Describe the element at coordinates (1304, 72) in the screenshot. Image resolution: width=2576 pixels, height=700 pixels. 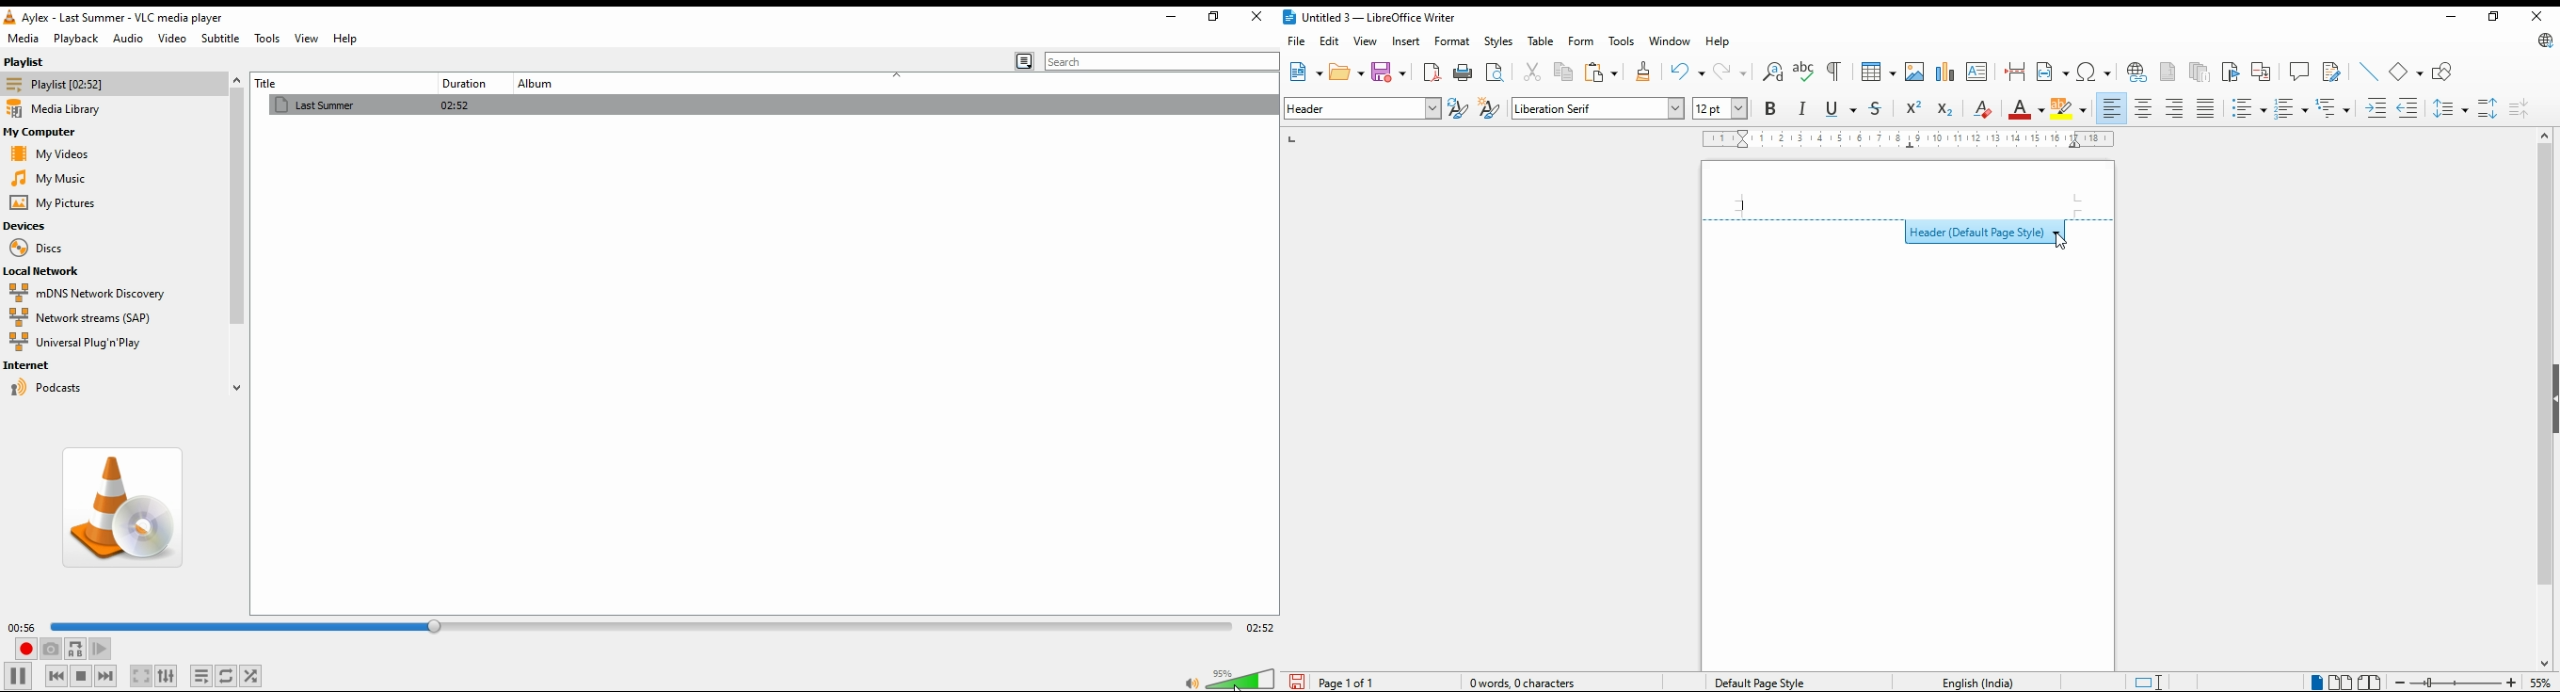
I see `new` at that location.